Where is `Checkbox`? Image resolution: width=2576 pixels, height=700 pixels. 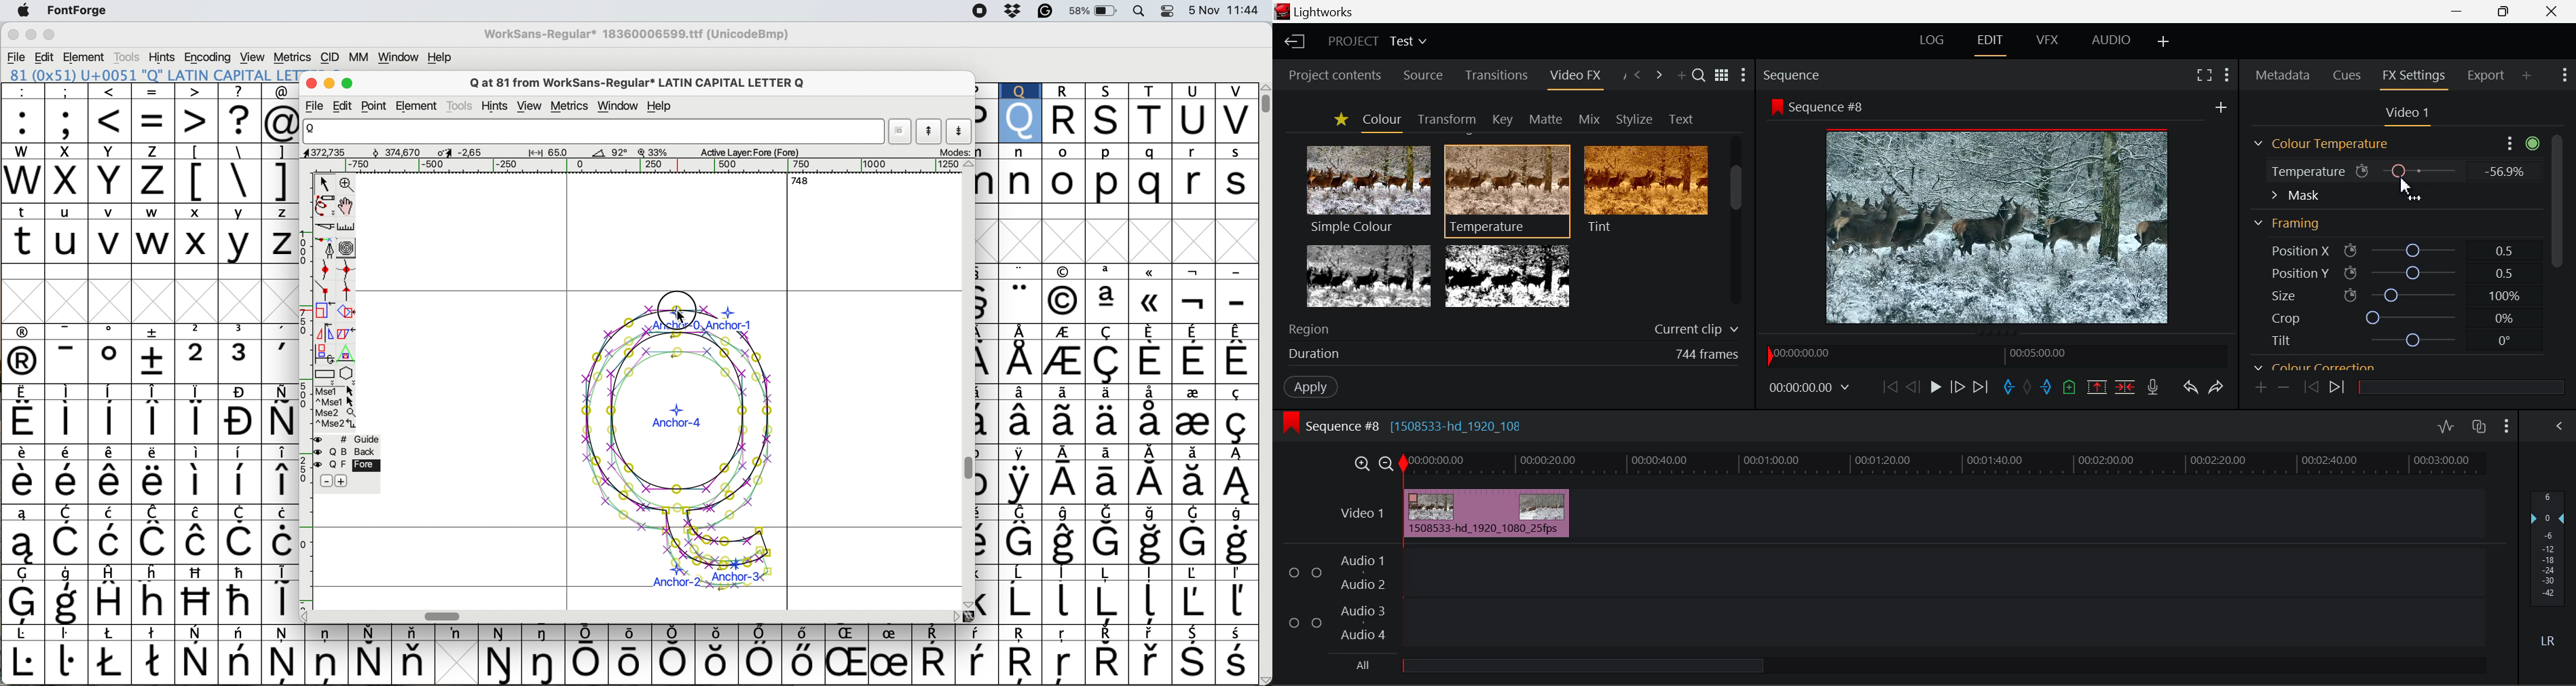 Checkbox is located at coordinates (1295, 571).